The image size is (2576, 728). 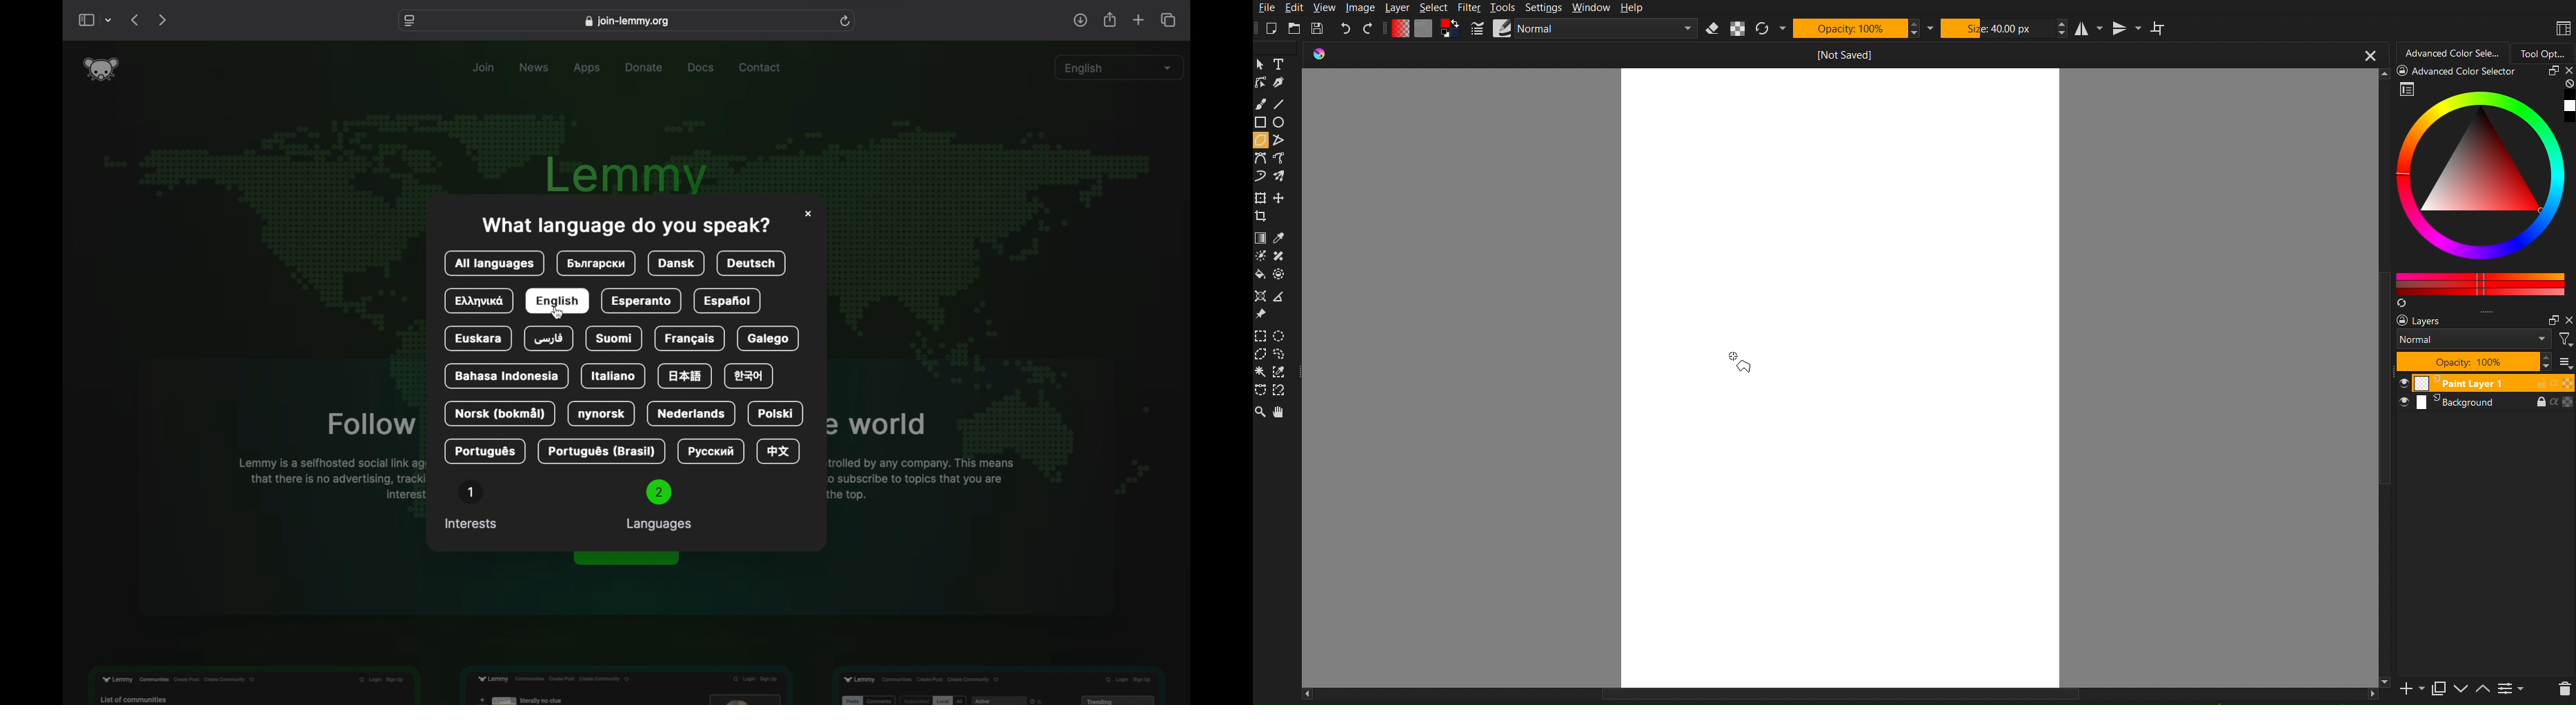 I want to click on close pane, so click(x=2568, y=319).